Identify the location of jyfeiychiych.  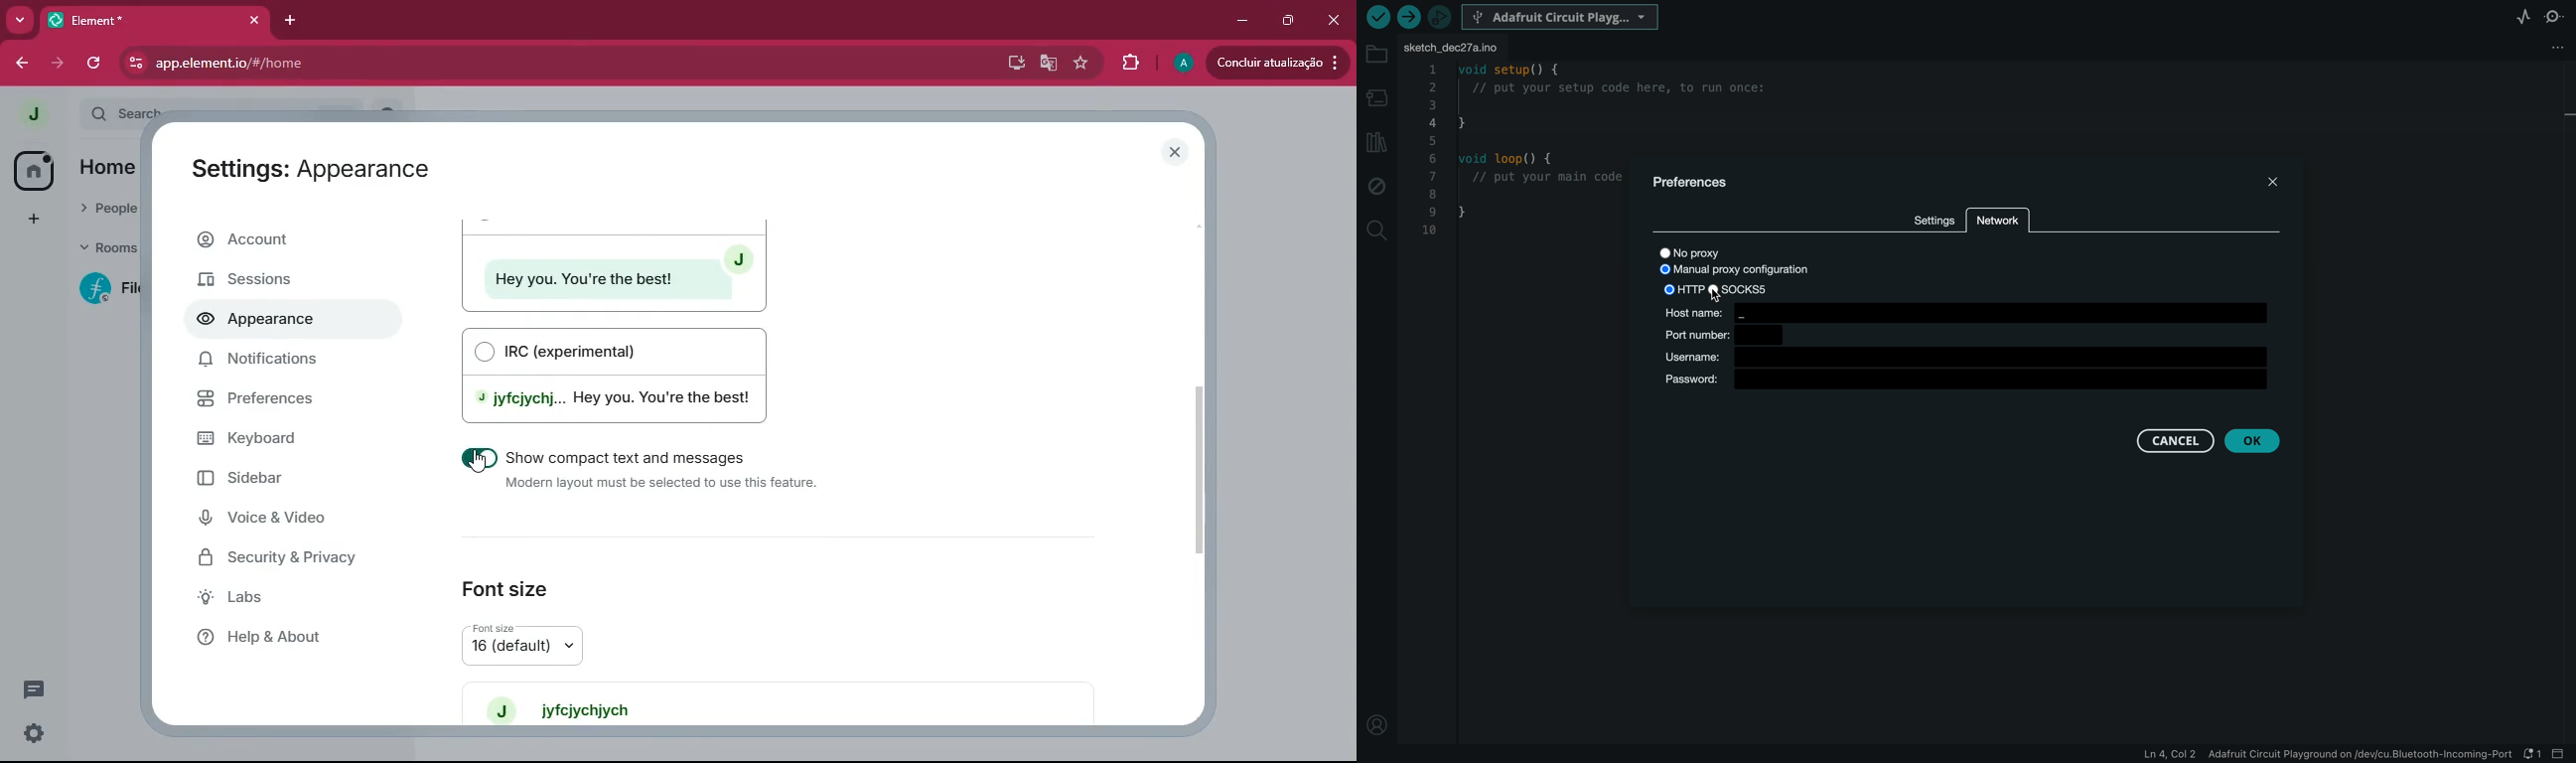
(573, 708).